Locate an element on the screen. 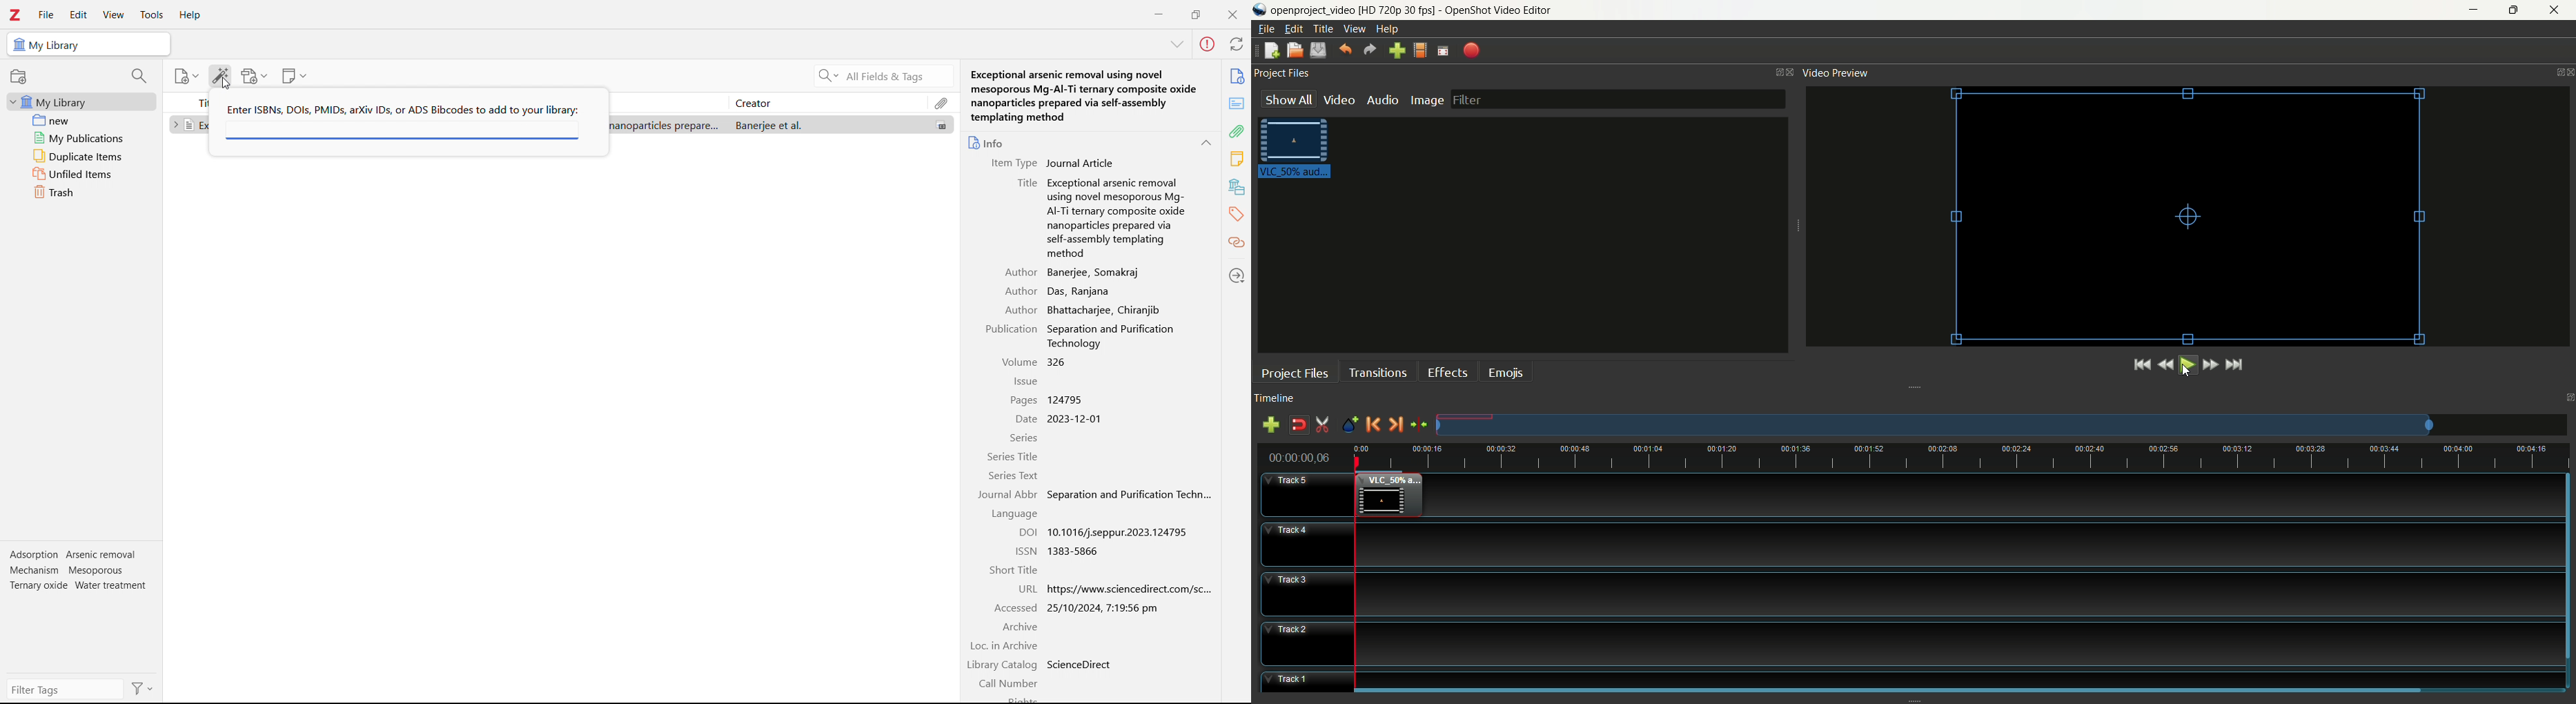 The image size is (2576, 728). Language is located at coordinates (1010, 514).